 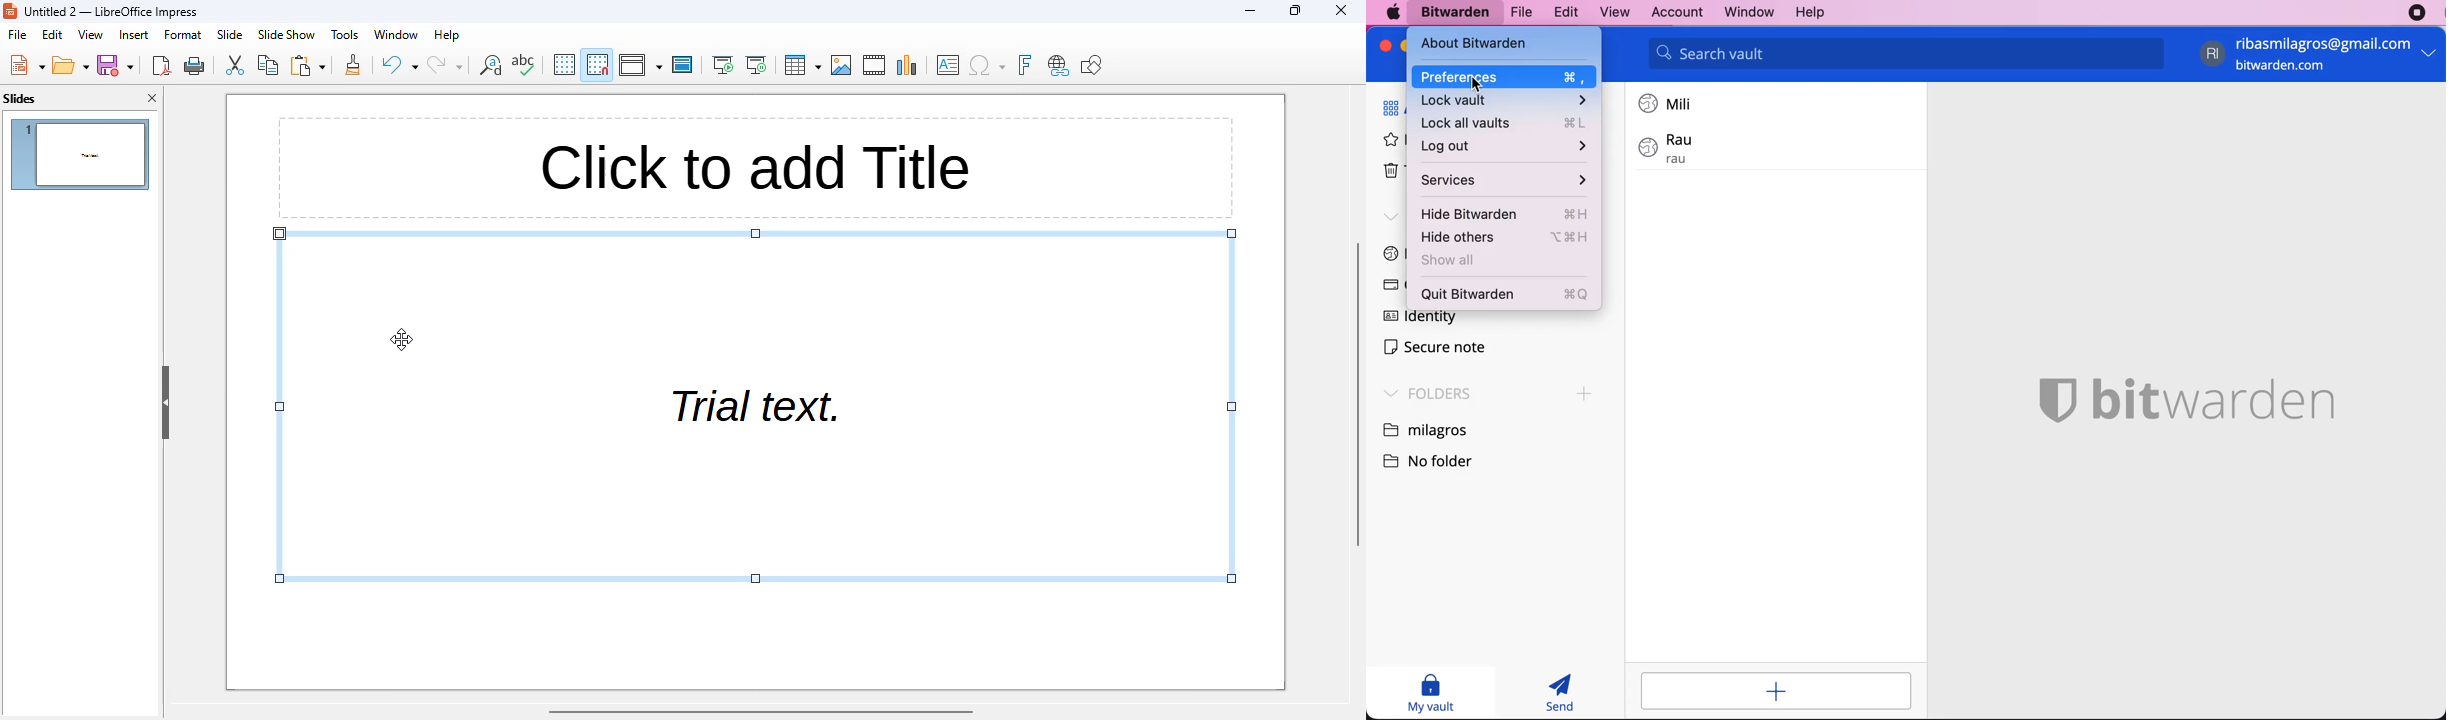 I want to click on vertical scroll bar, so click(x=1357, y=392).